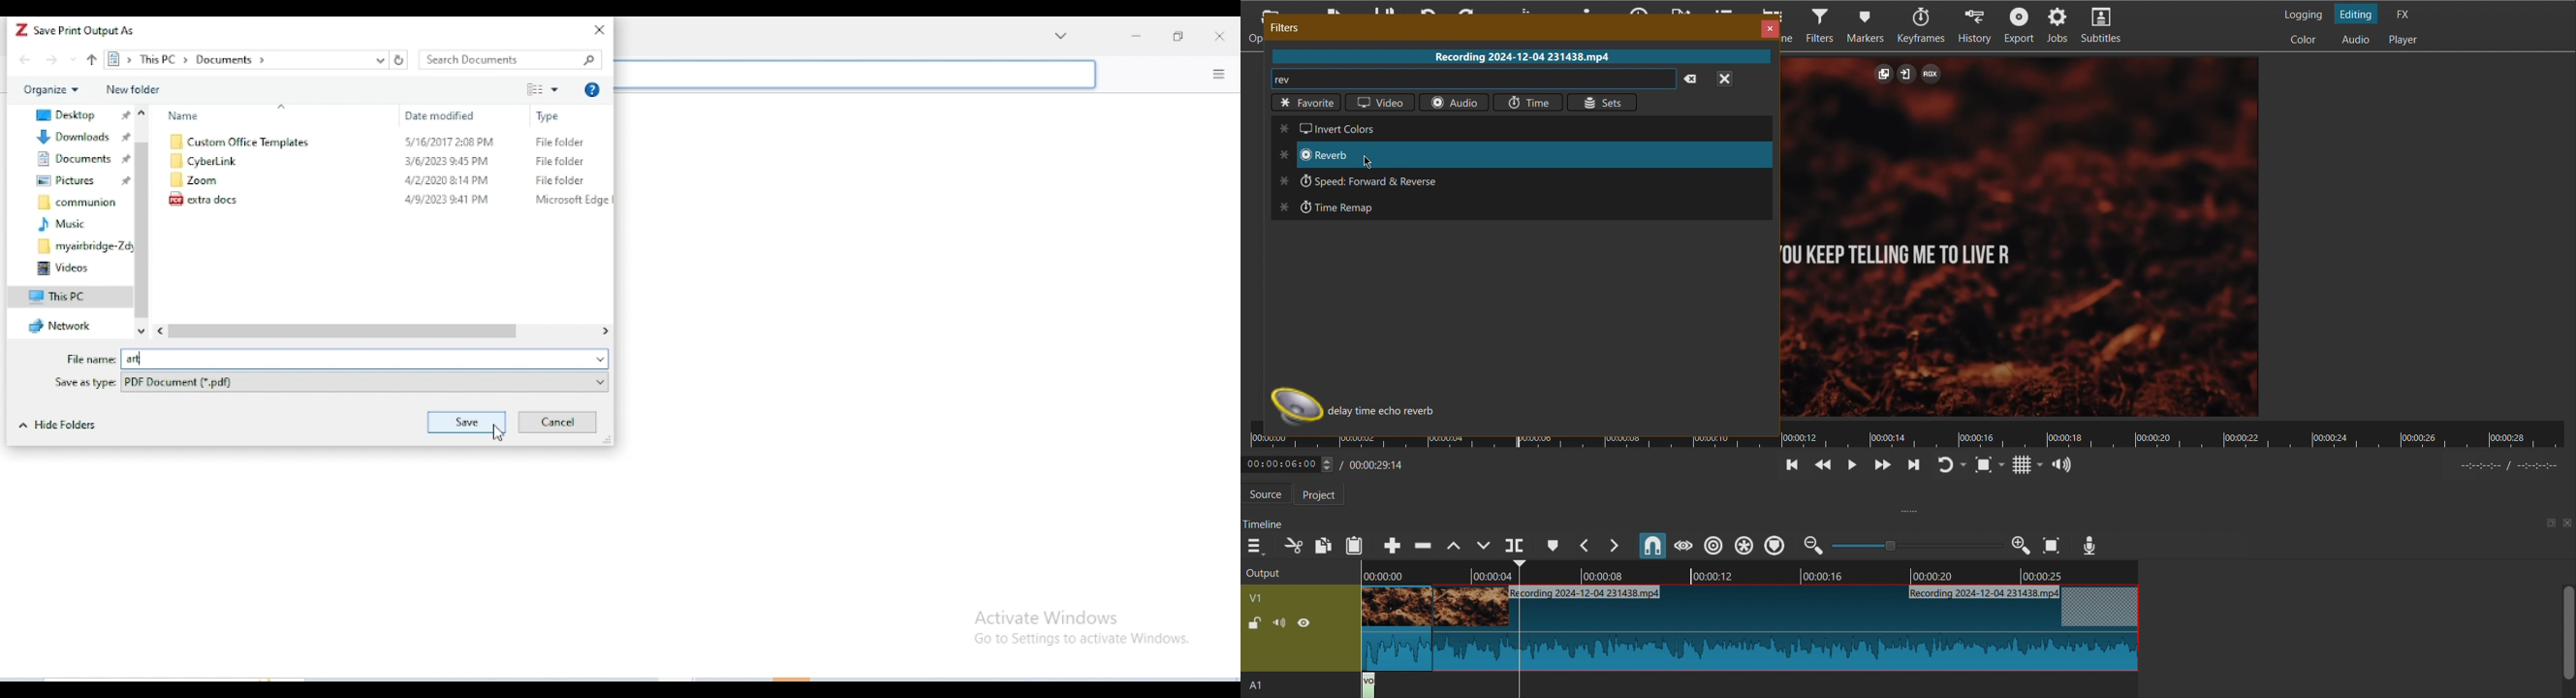 This screenshot has height=700, width=2576. Describe the element at coordinates (1821, 467) in the screenshot. I see `Move Back` at that location.